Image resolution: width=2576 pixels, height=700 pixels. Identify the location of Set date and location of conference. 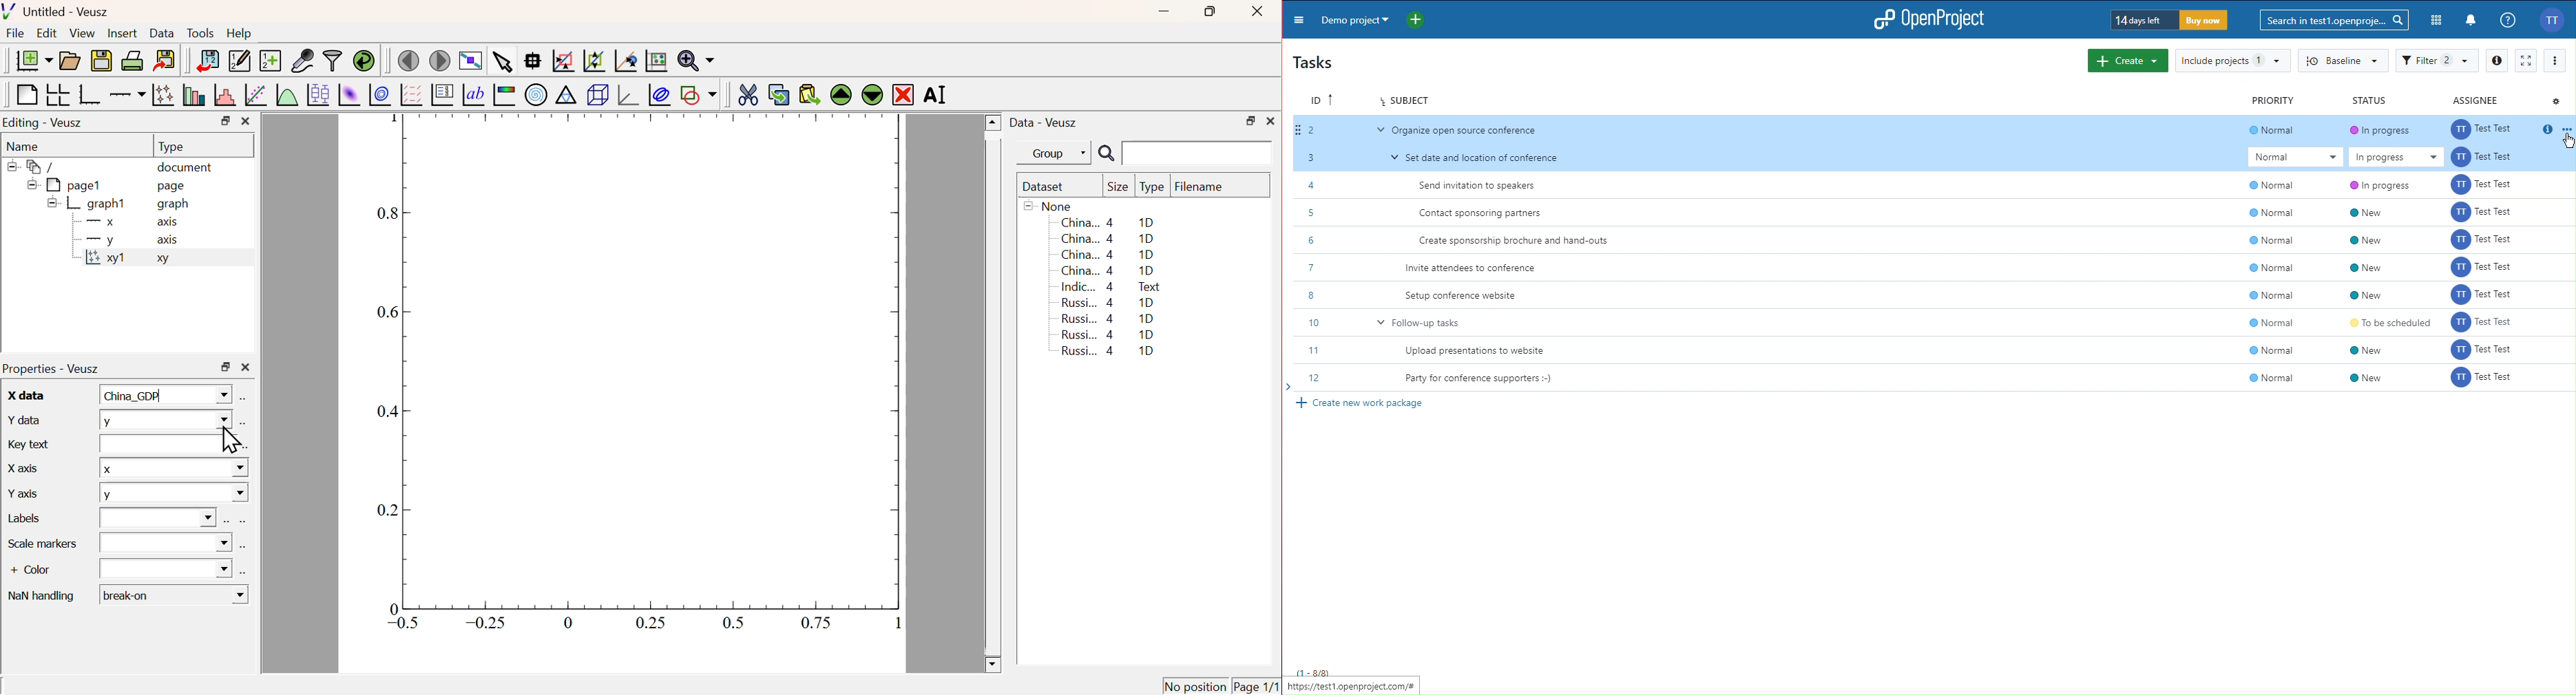
(1478, 158).